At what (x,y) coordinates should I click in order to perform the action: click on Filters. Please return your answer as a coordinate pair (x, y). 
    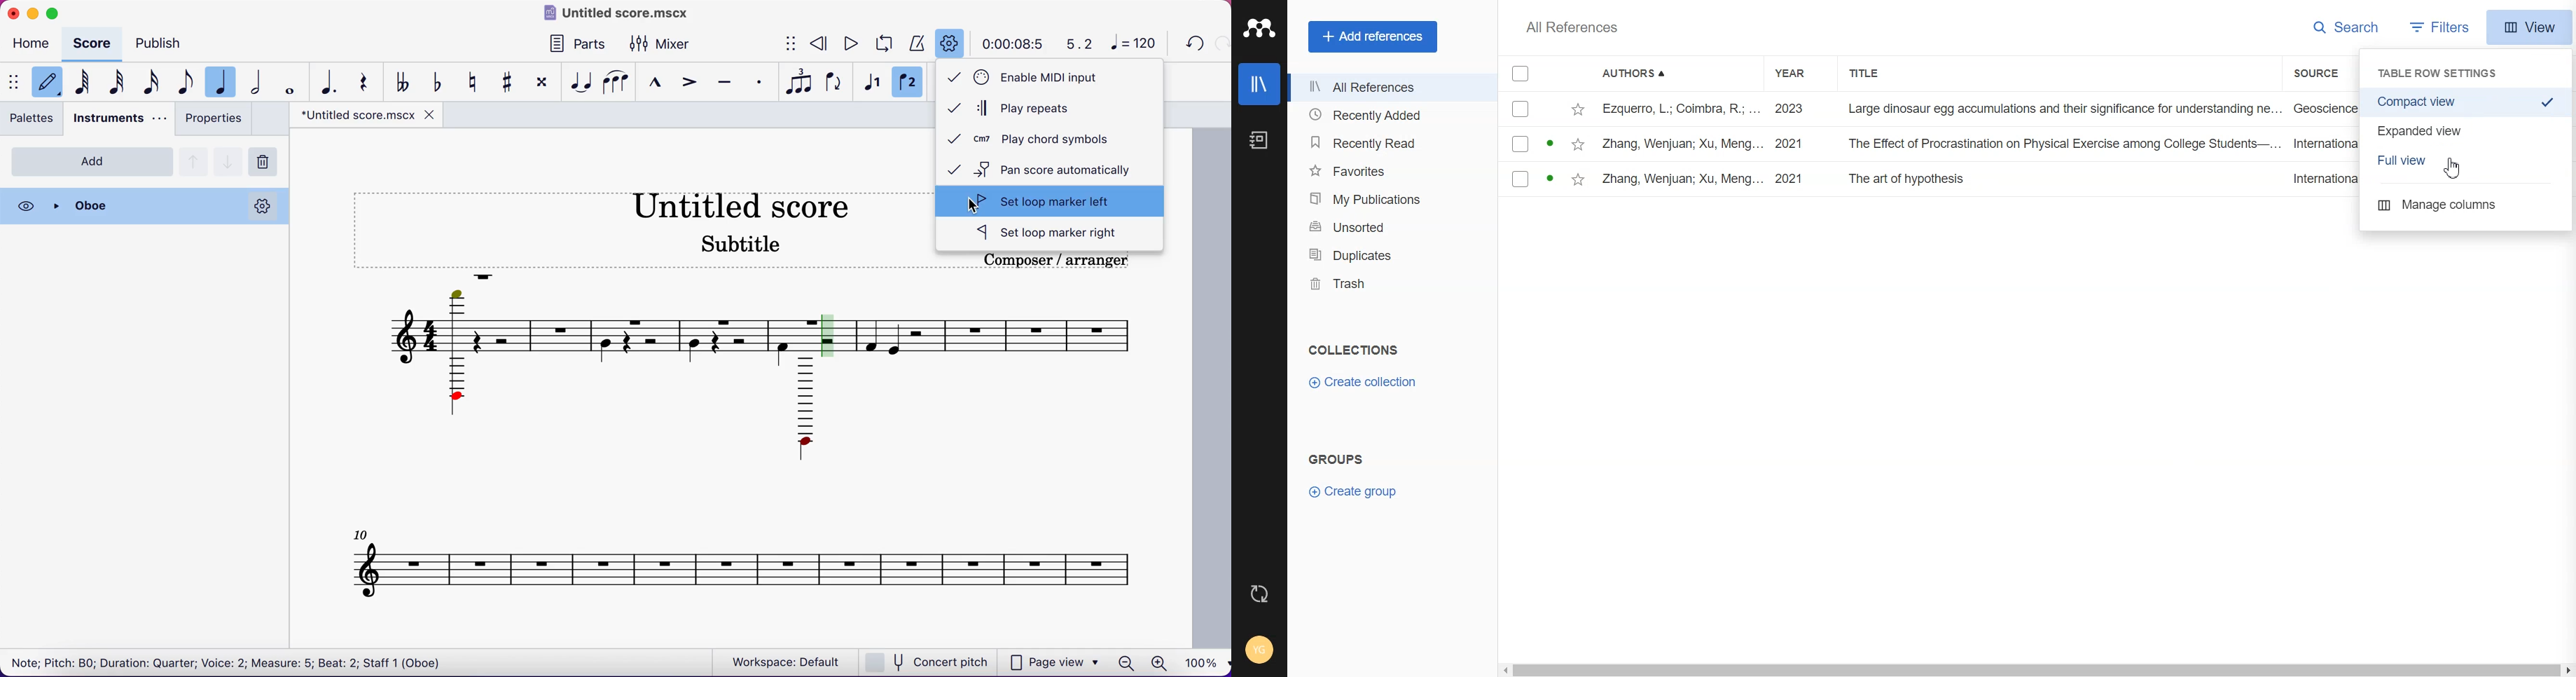
    Looking at the image, I should click on (2442, 27).